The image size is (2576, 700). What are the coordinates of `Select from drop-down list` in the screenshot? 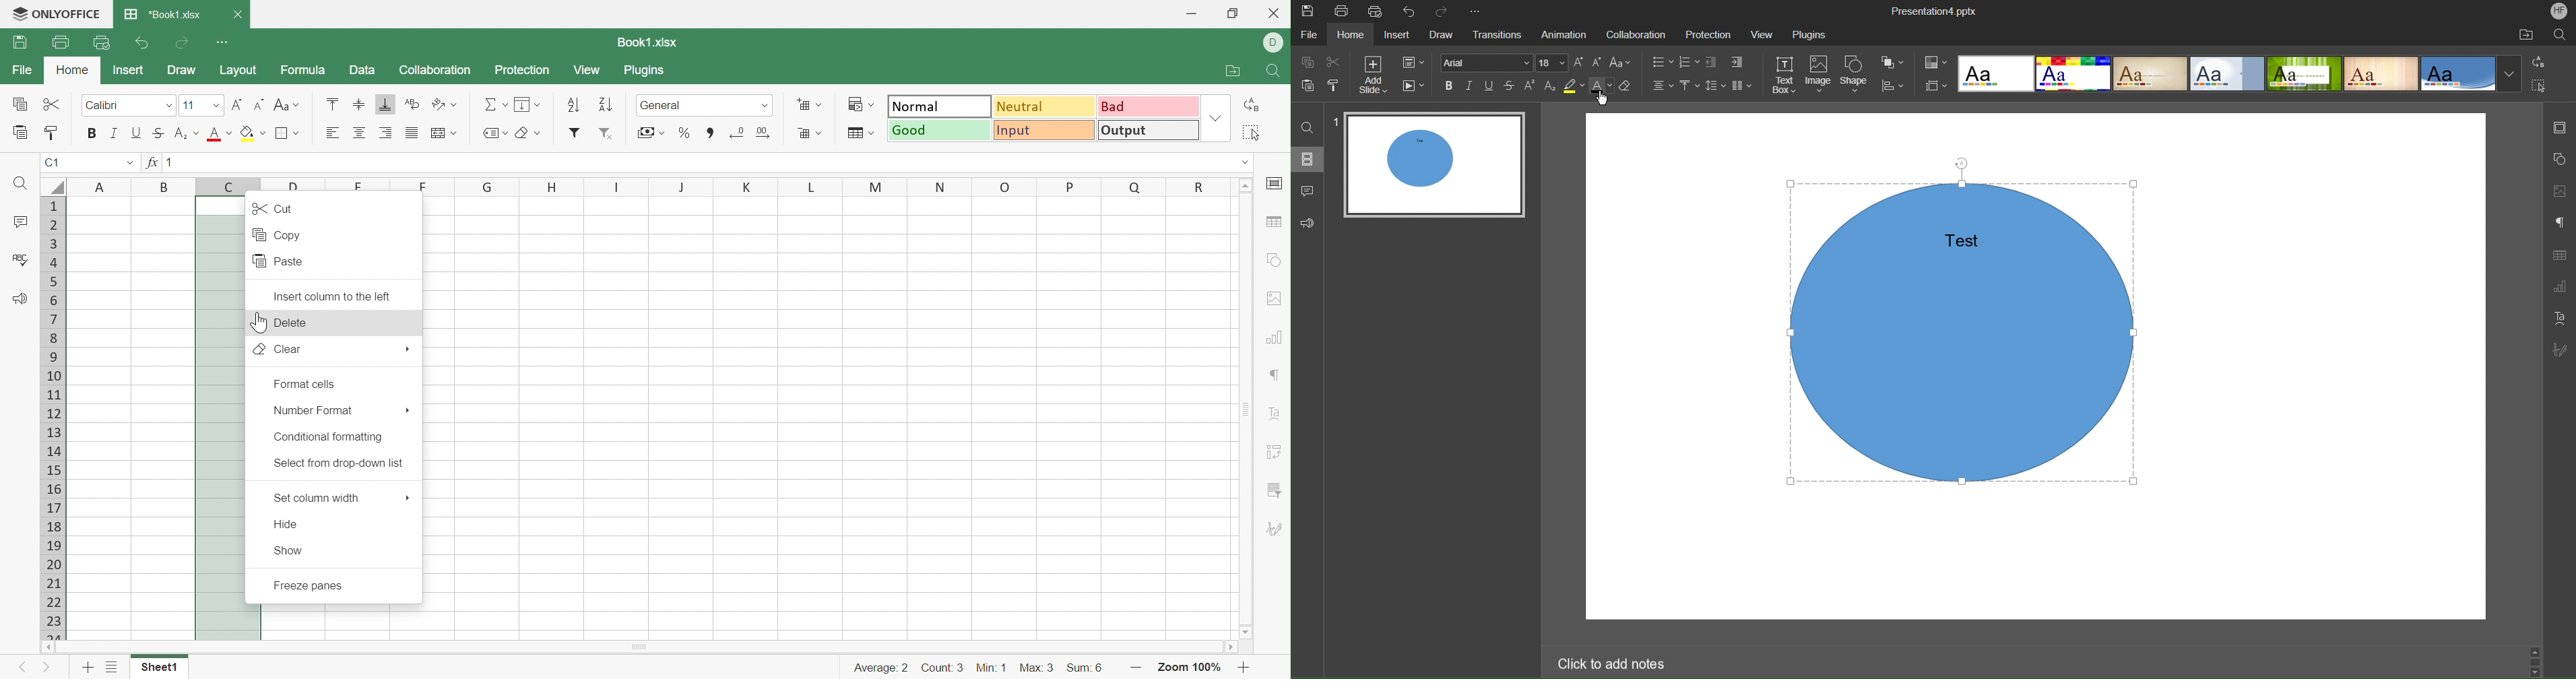 It's located at (342, 463).